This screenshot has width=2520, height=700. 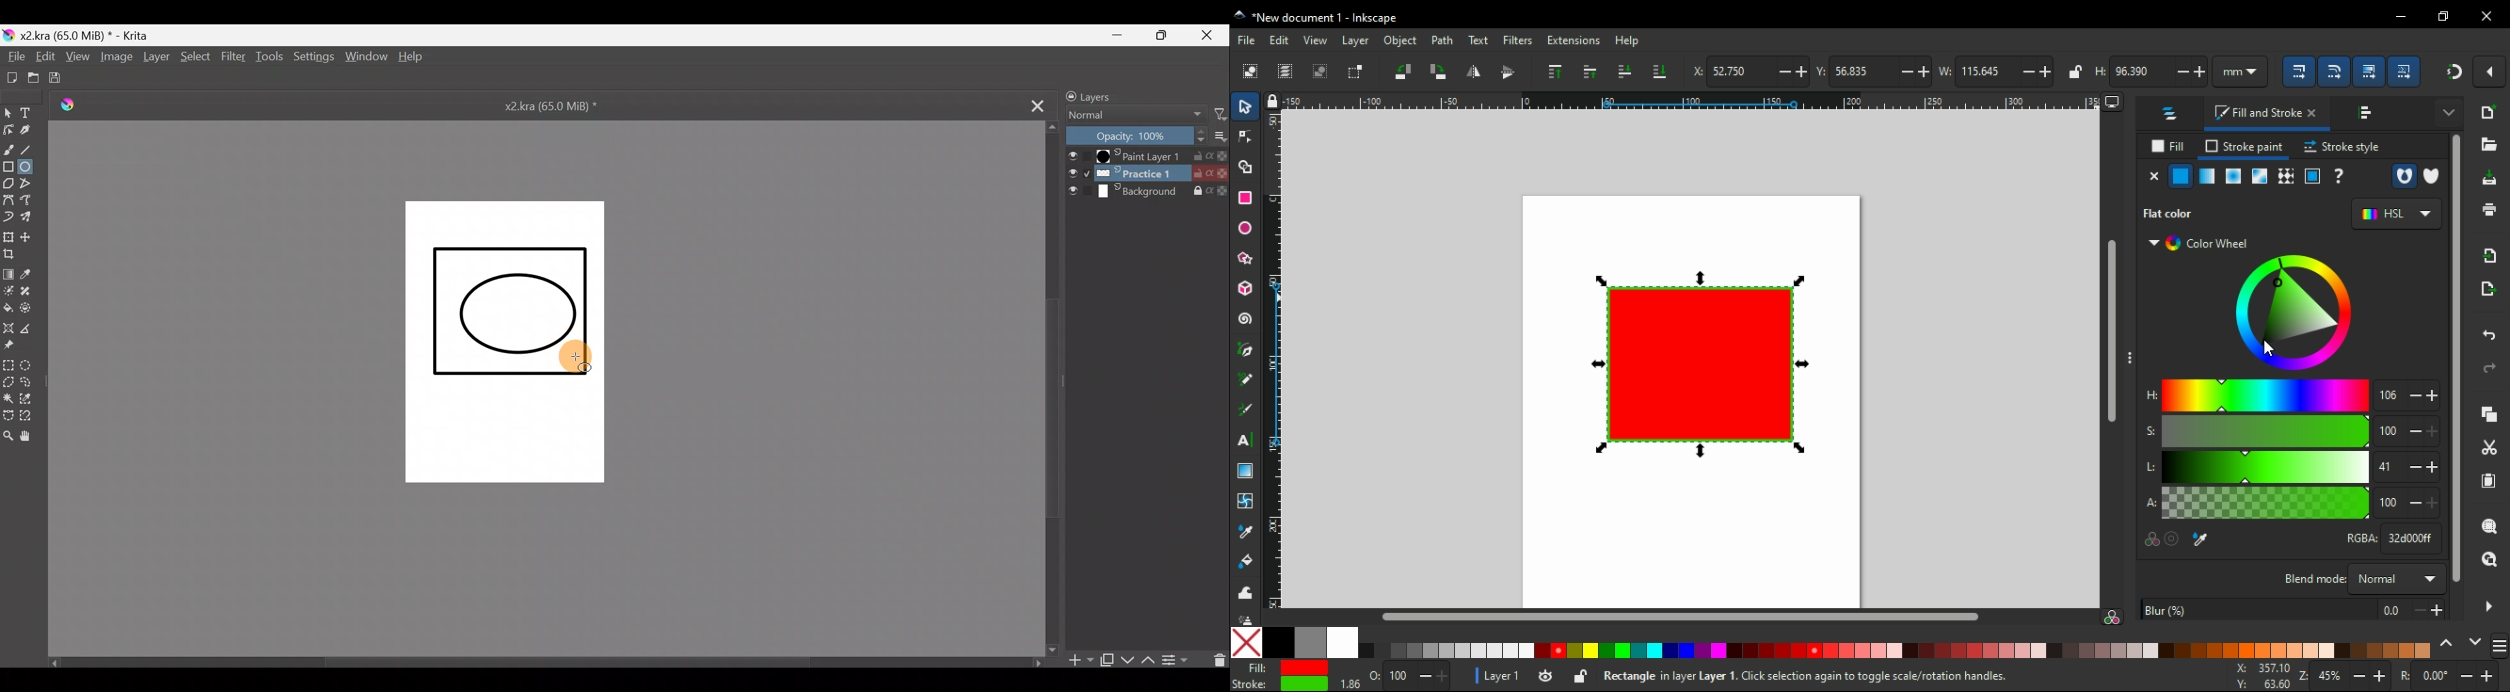 What do you see at coordinates (2434, 675) in the screenshot?
I see `0` at bounding box center [2434, 675].